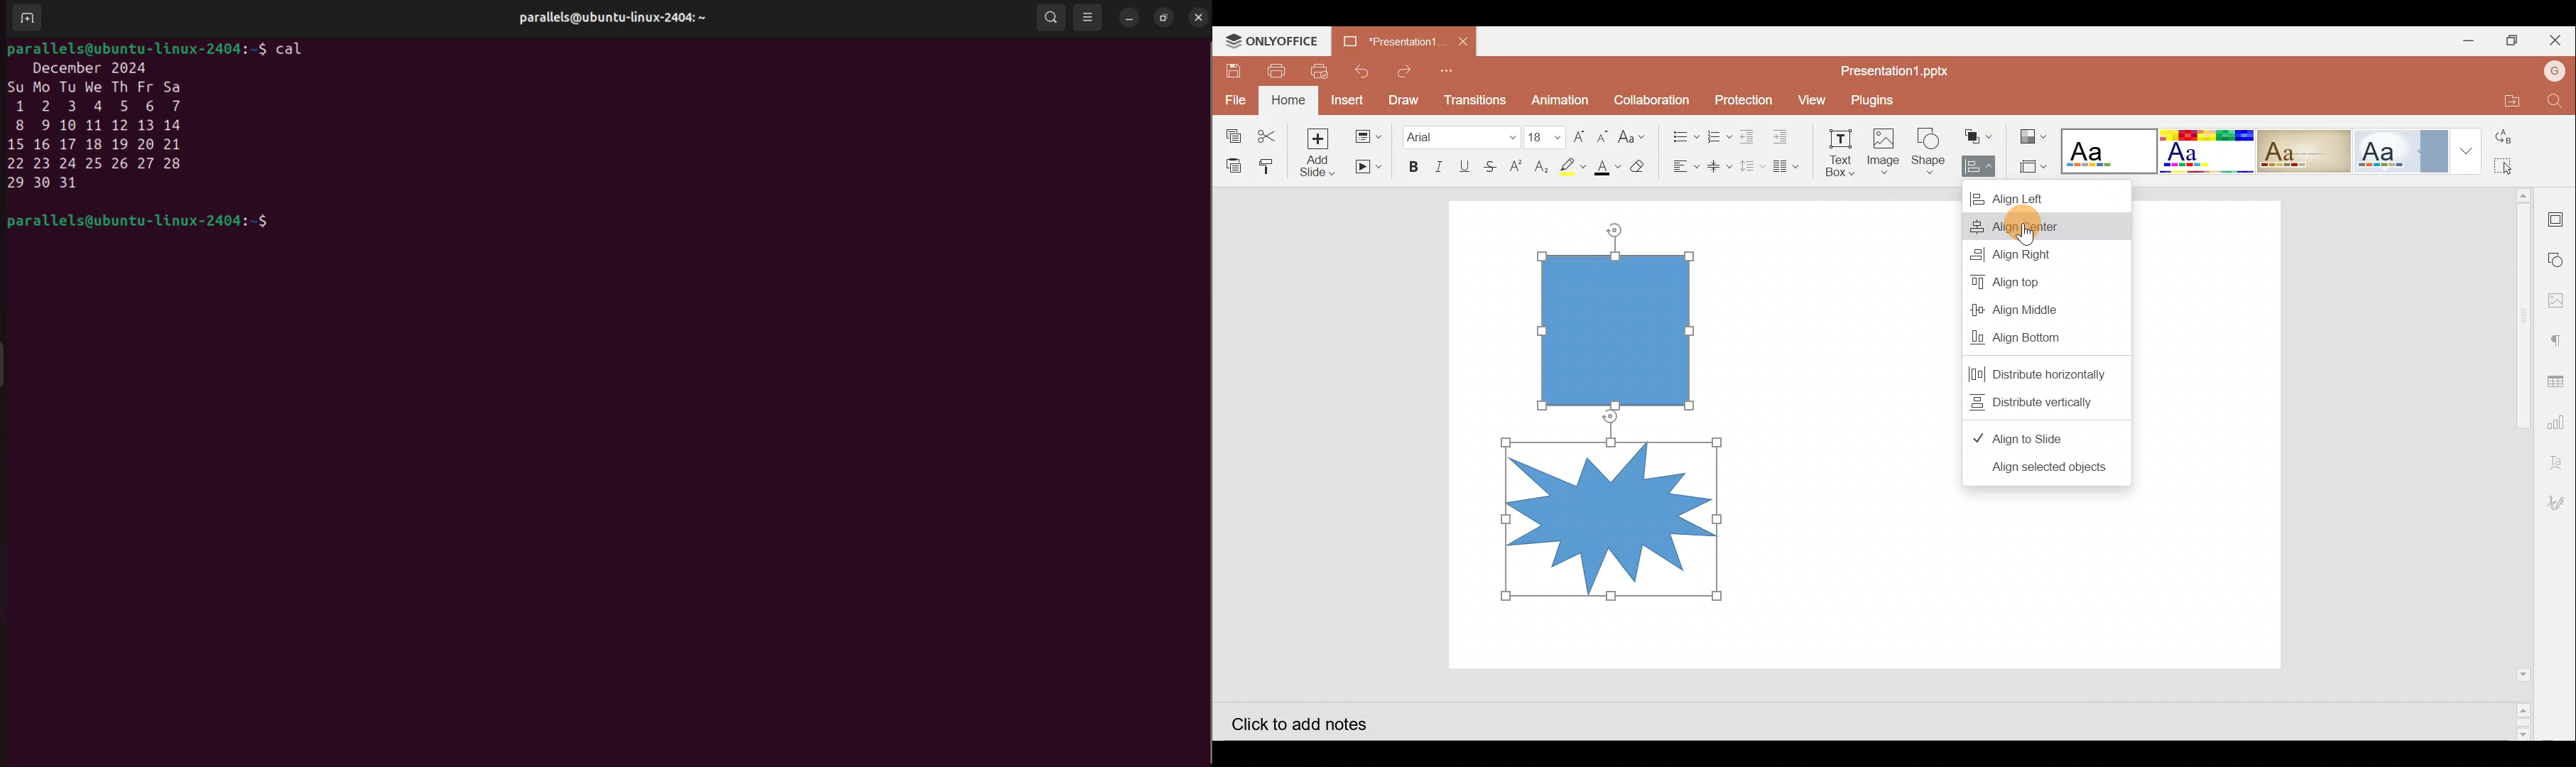 The height and width of the screenshot is (784, 2576). I want to click on File, so click(1232, 97).